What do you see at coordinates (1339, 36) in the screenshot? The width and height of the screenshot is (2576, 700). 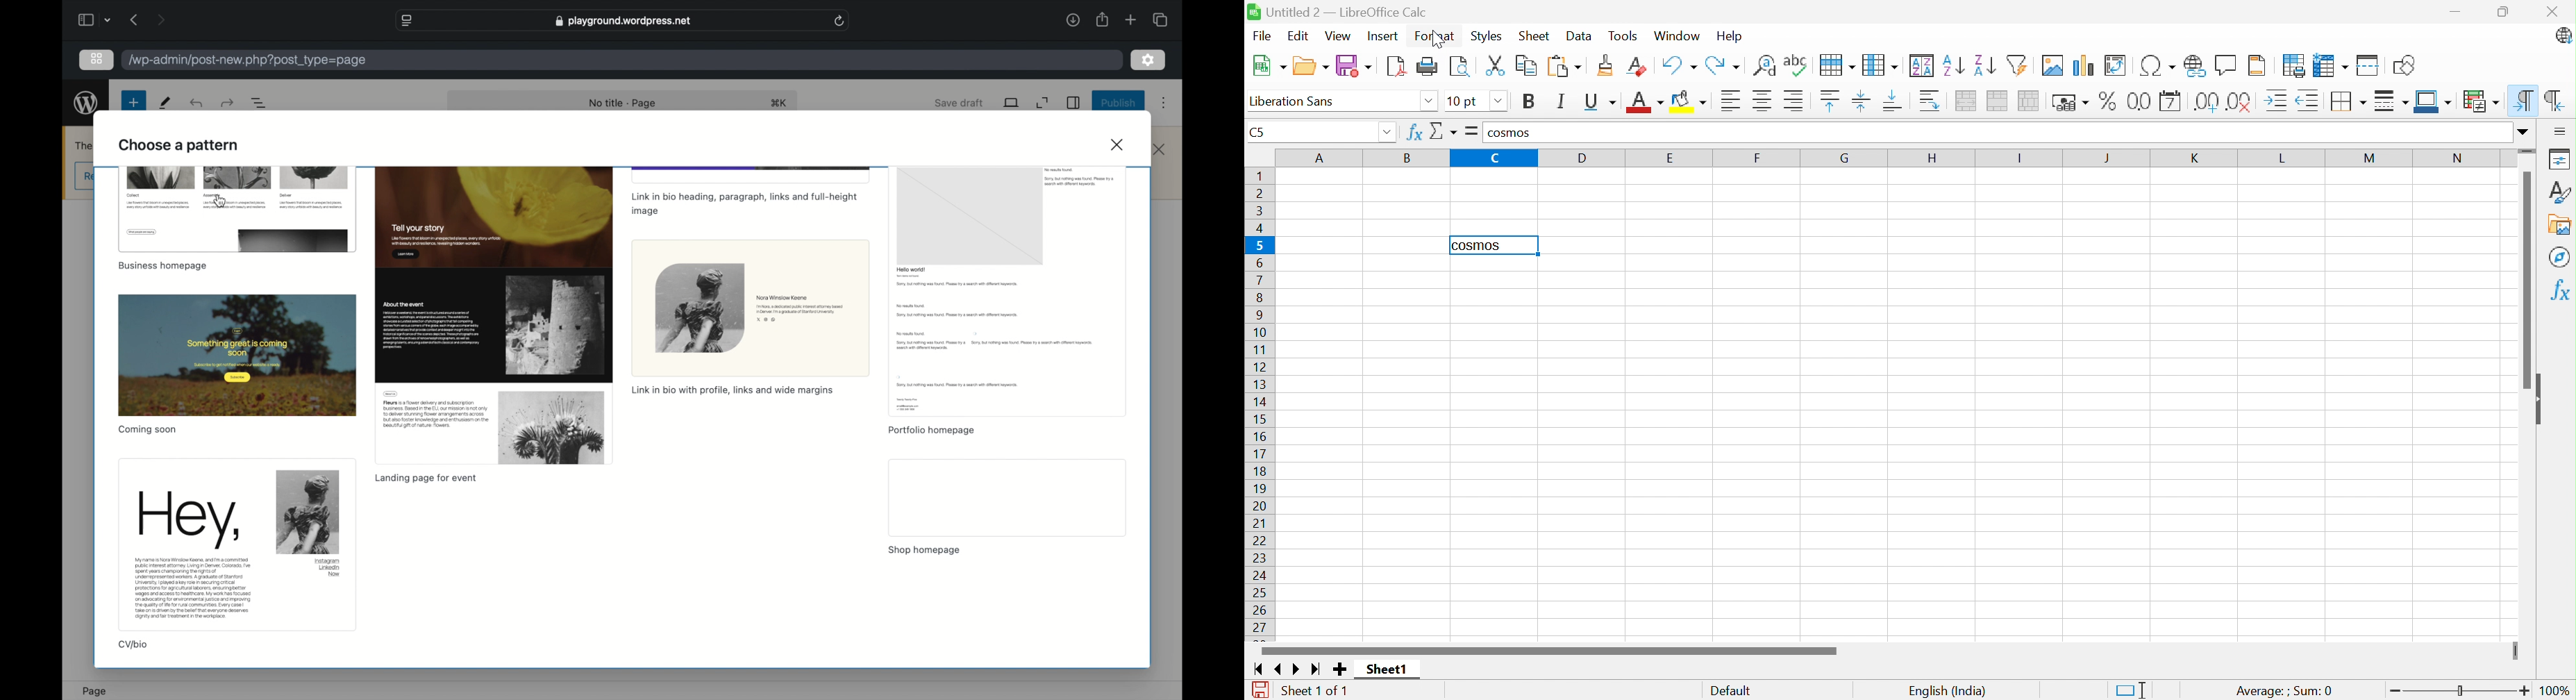 I see `View` at bounding box center [1339, 36].